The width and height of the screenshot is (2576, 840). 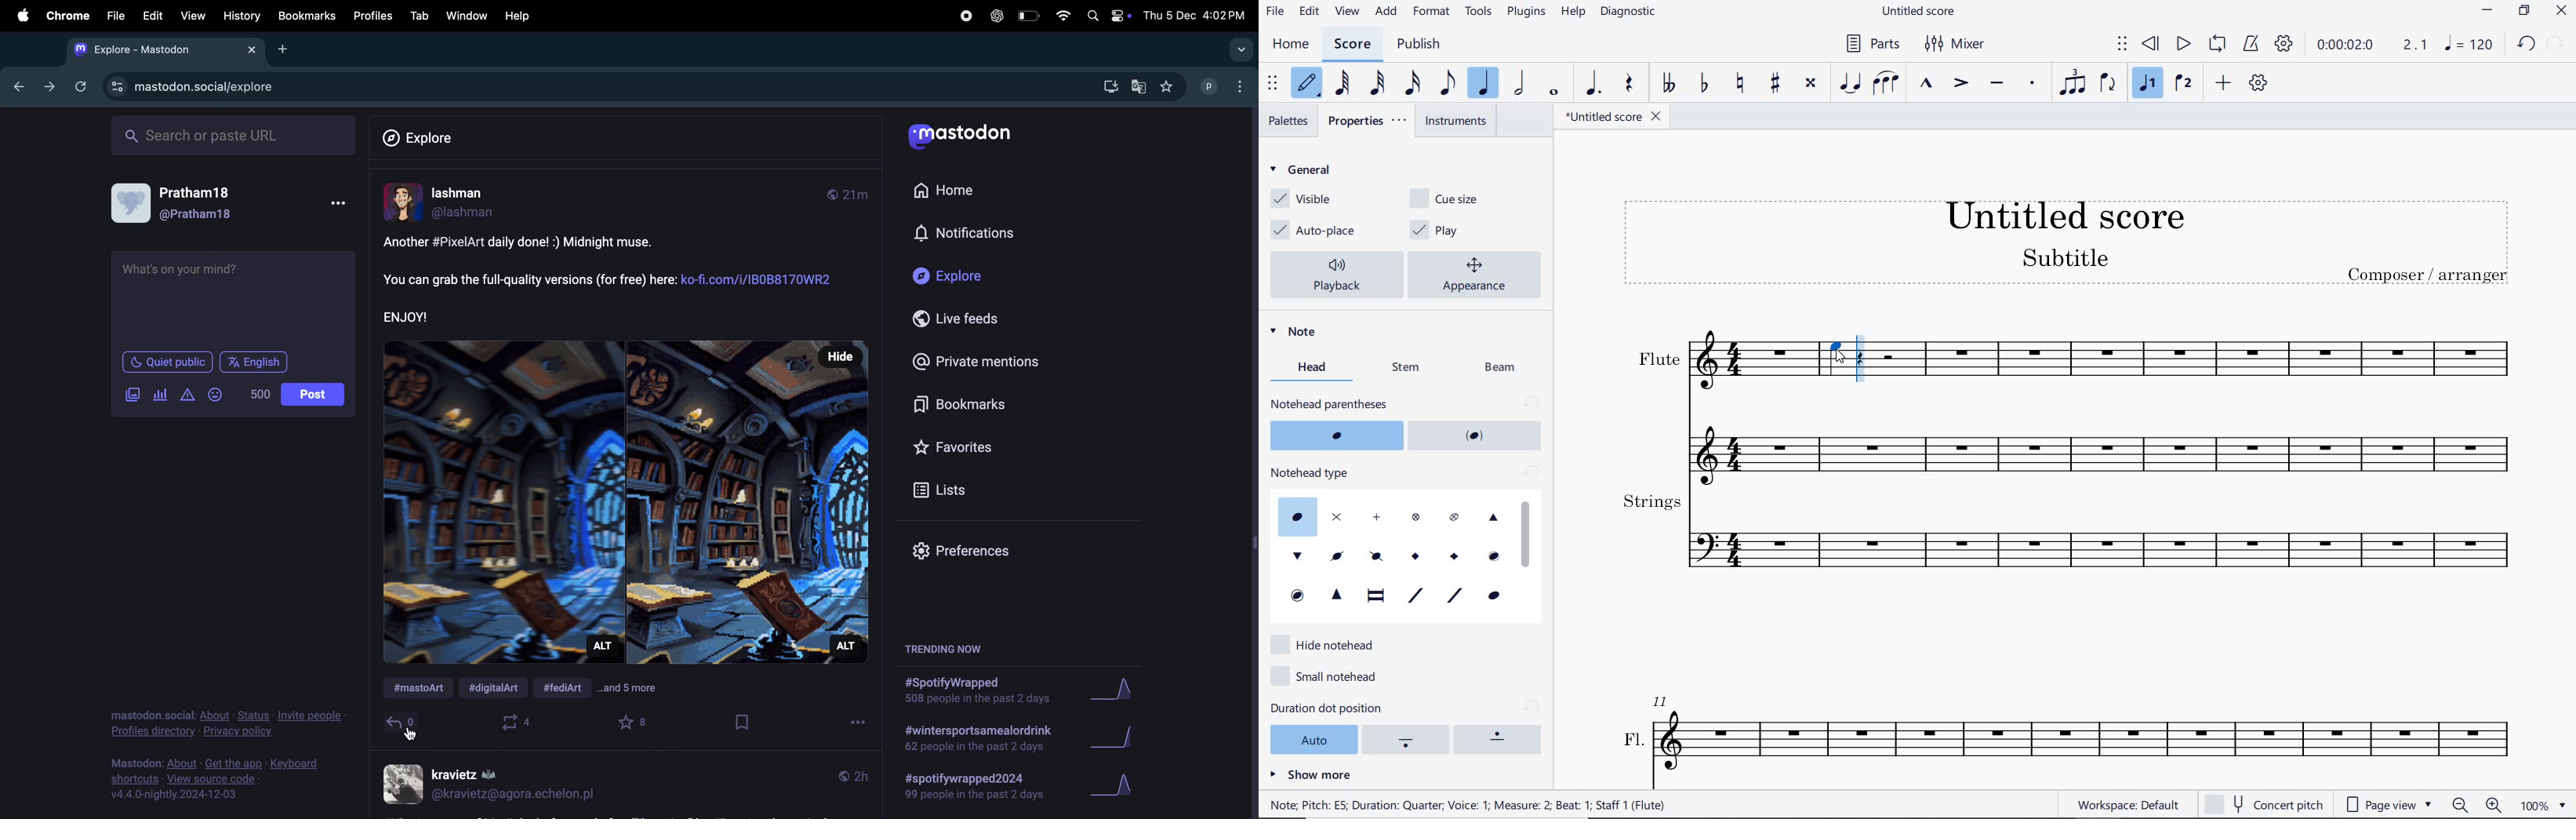 What do you see at coordinates (852, 195) in the screenshot?
I see `time` at bounding box center [852, 195].